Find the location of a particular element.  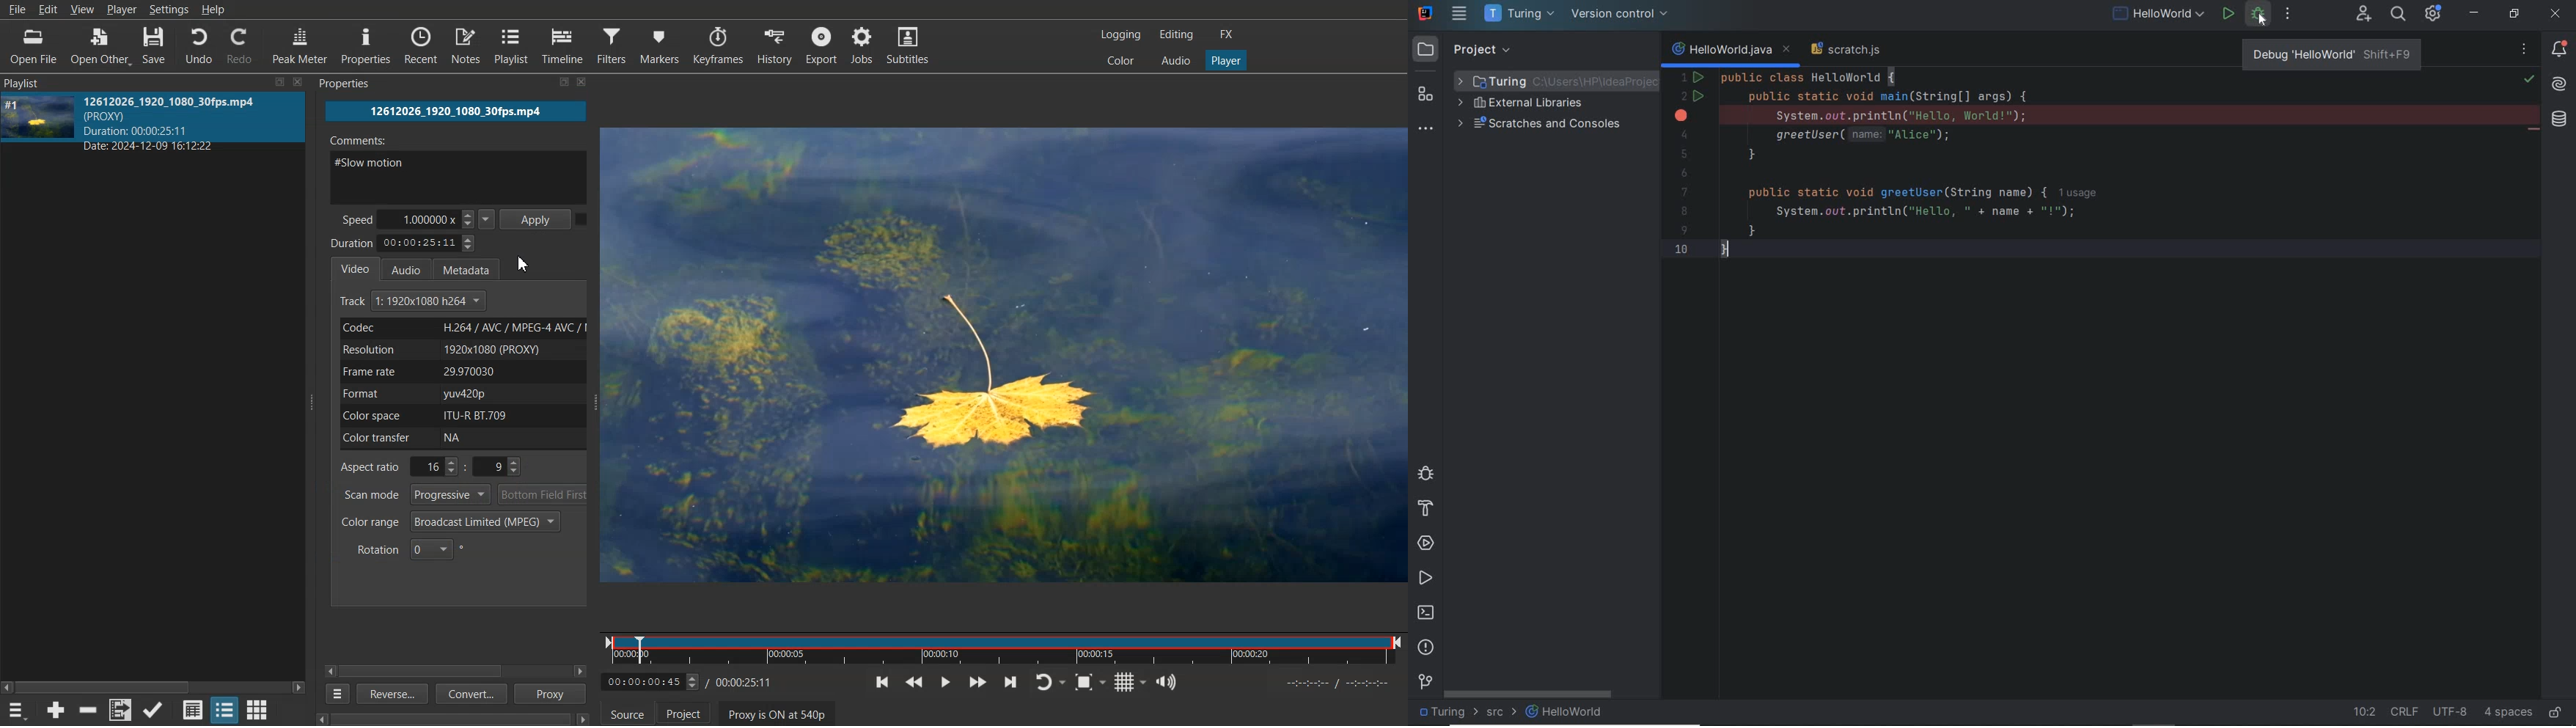

Properties Panel is located at coordinates (348, 84).